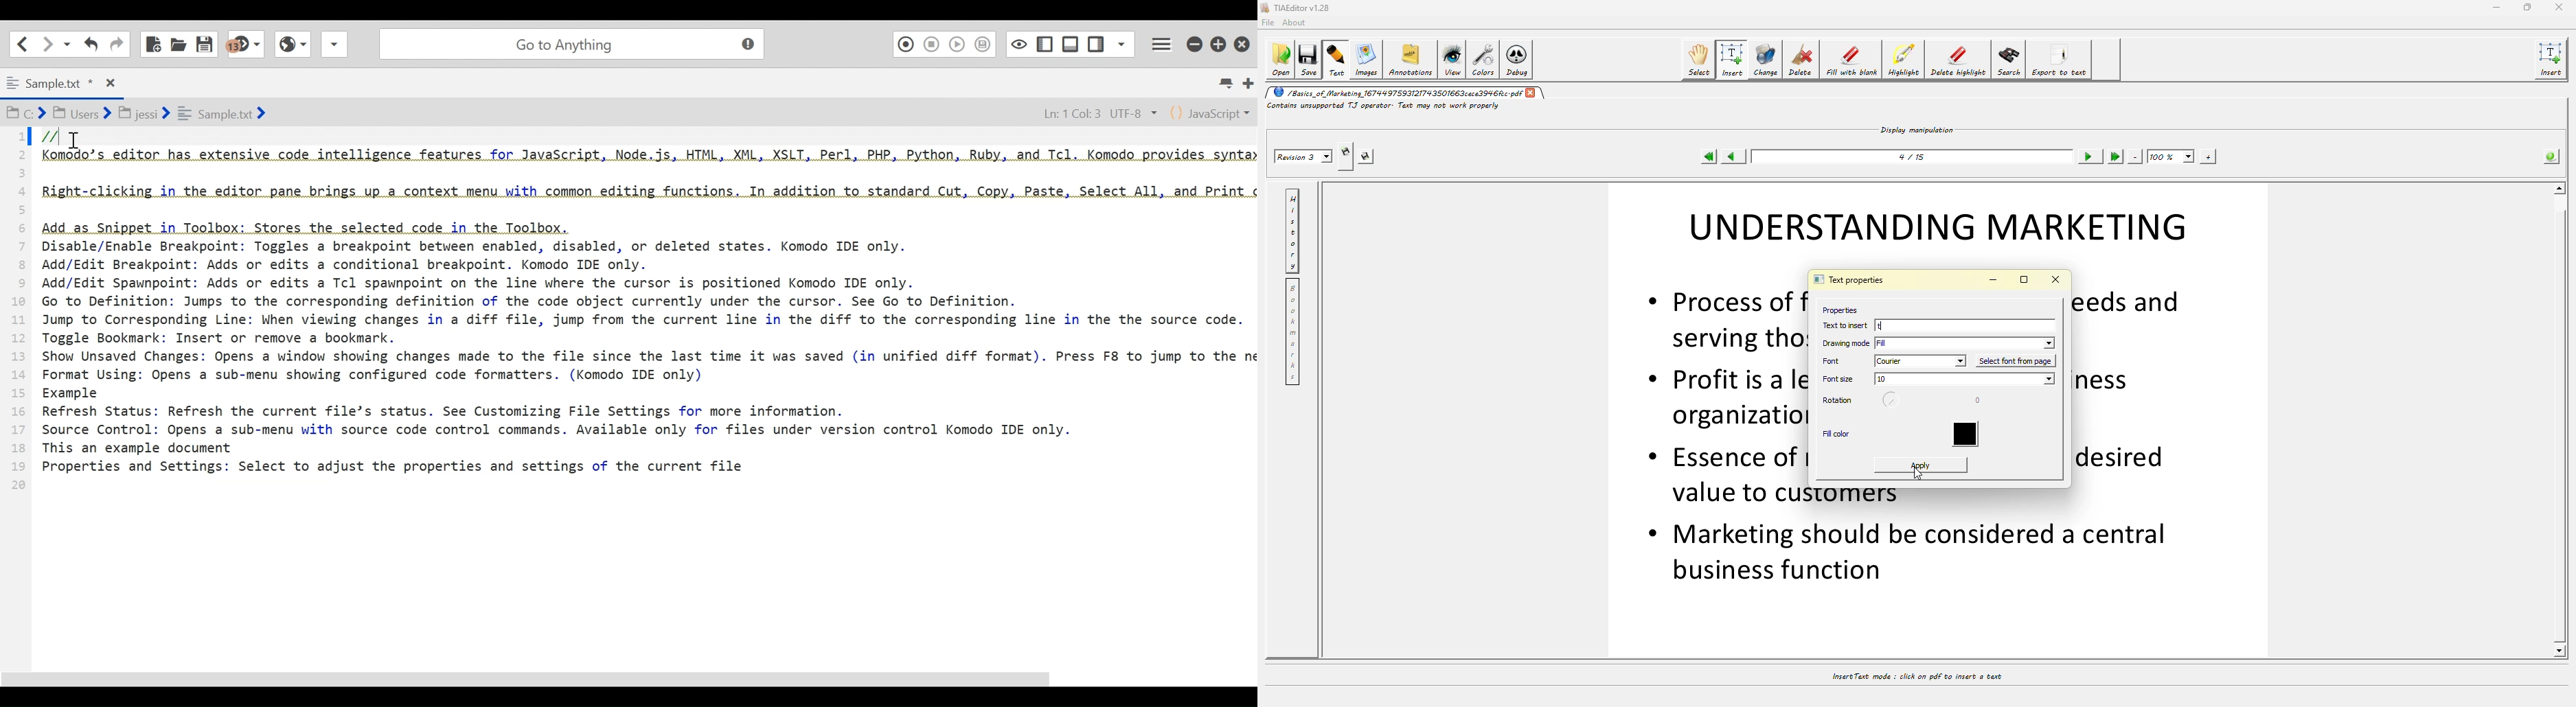 The height and width of the screenshot is (728, 2576). I want to click on change, so click(1766, 59).